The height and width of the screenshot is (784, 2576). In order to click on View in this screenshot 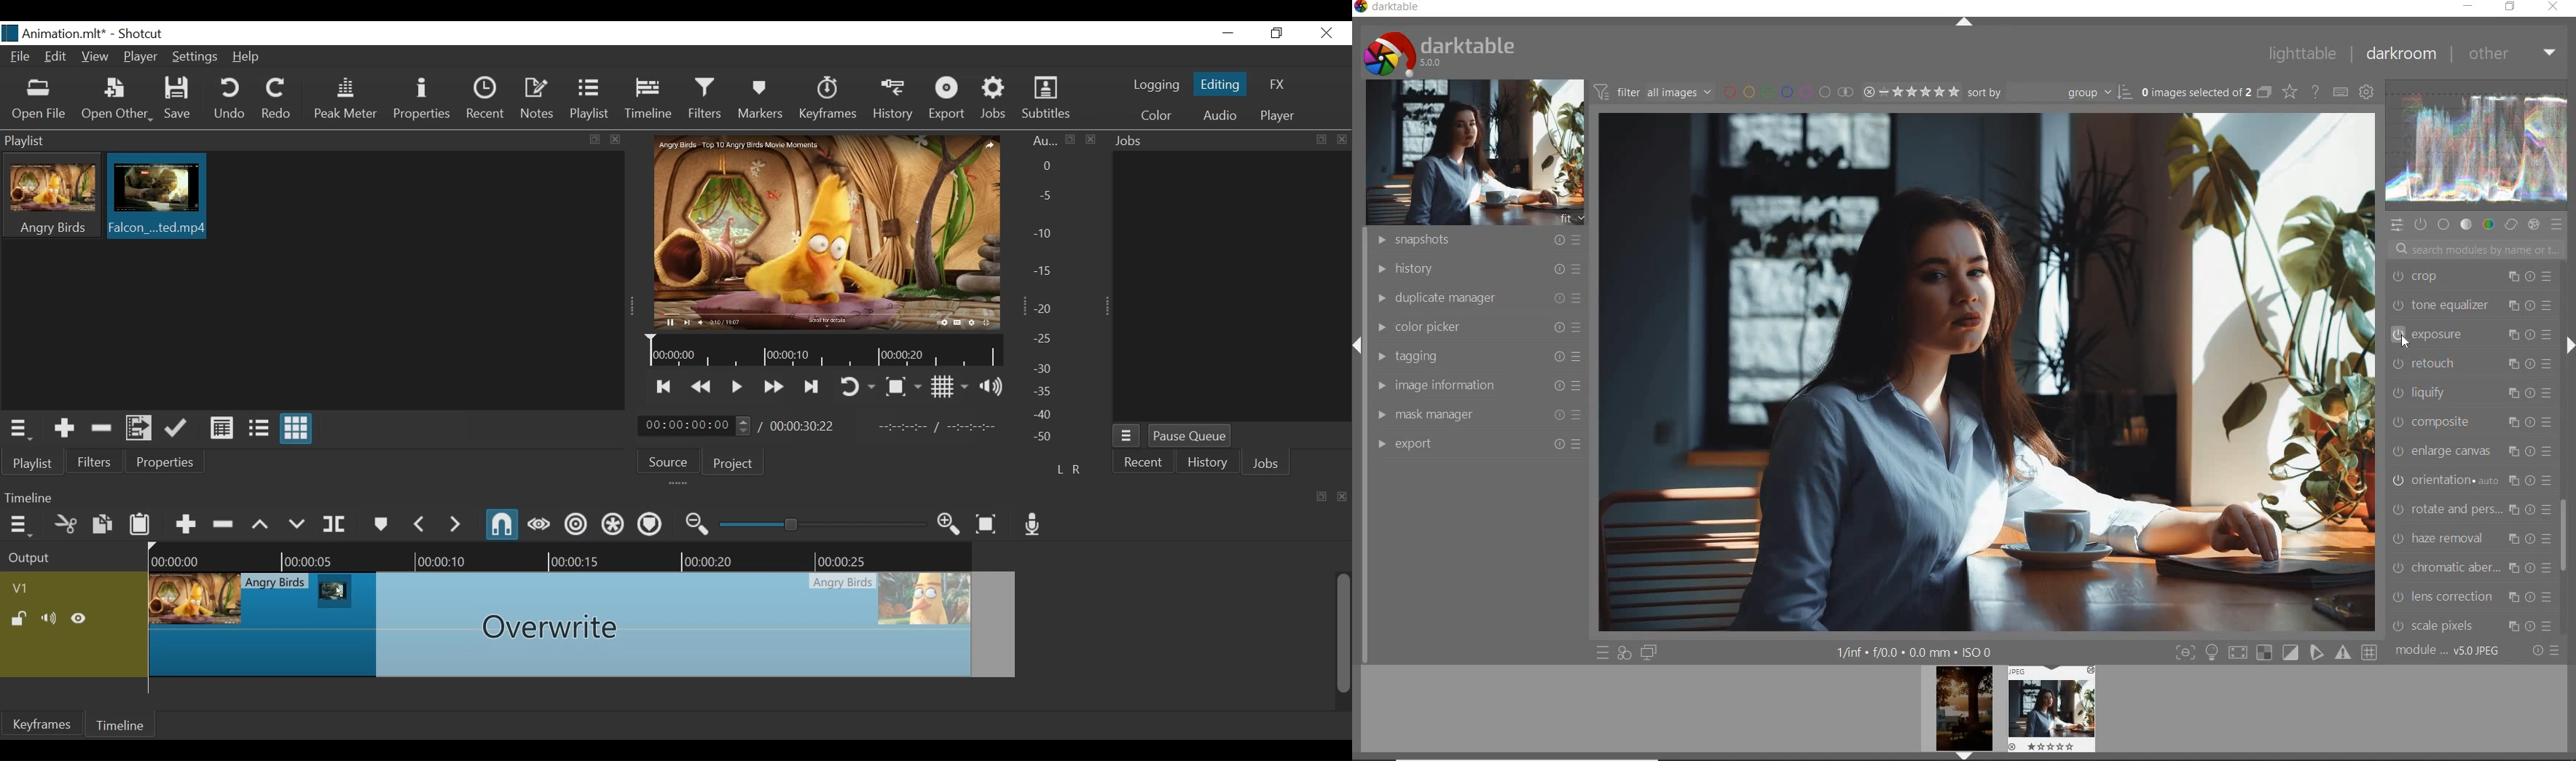, I will do `click(96, 57)`.